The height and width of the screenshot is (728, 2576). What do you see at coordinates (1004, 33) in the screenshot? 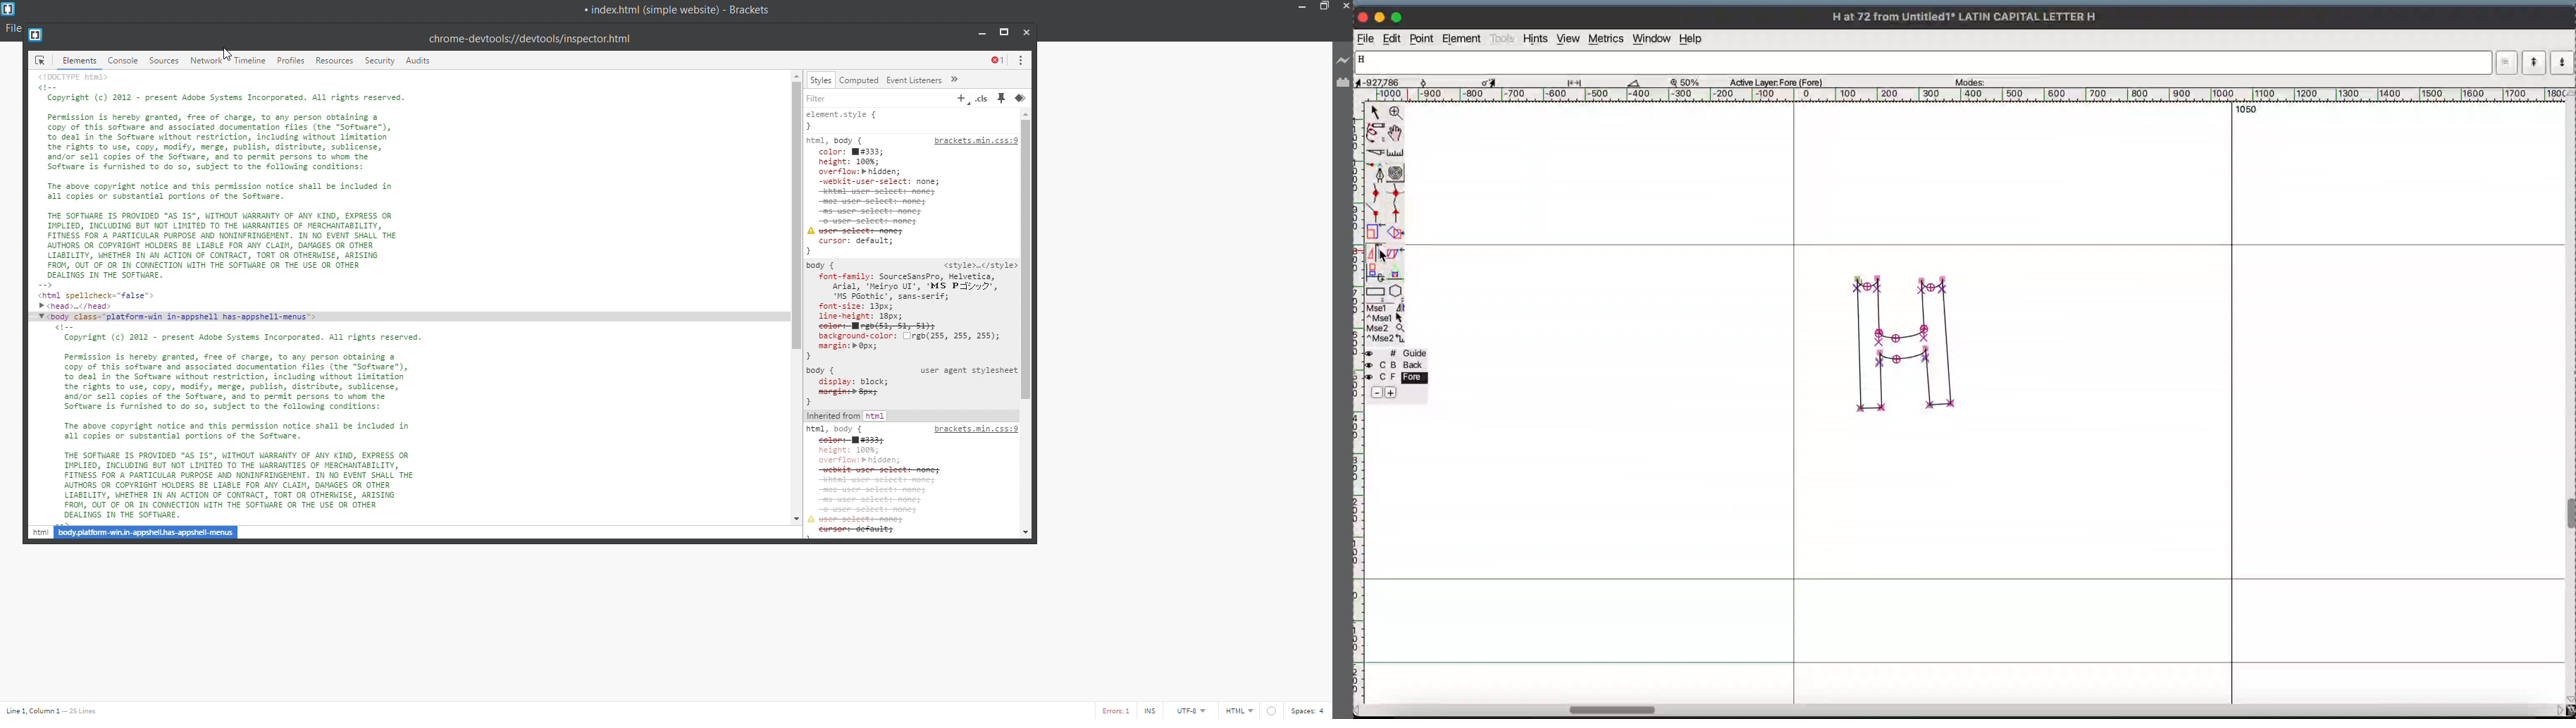
I see `maximize` at bounding box center [1004, 33].